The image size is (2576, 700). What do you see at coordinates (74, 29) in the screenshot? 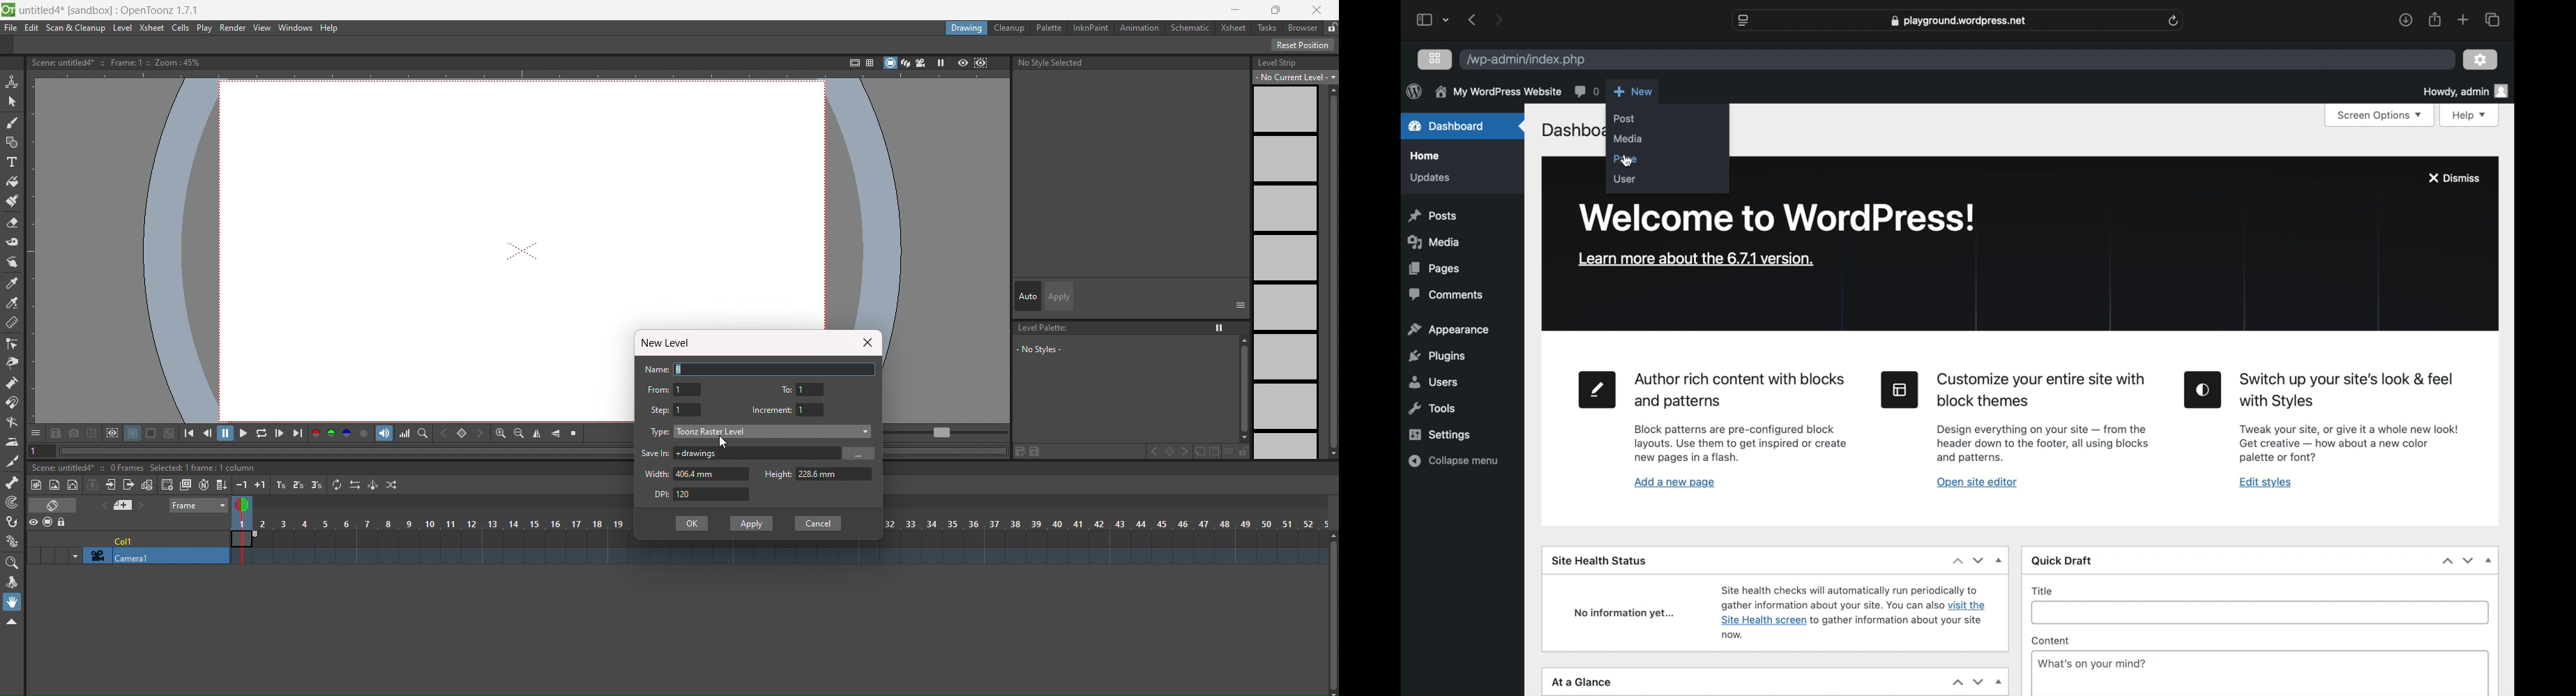
I see `scan & cleanup` at bounding box center [74, 29].